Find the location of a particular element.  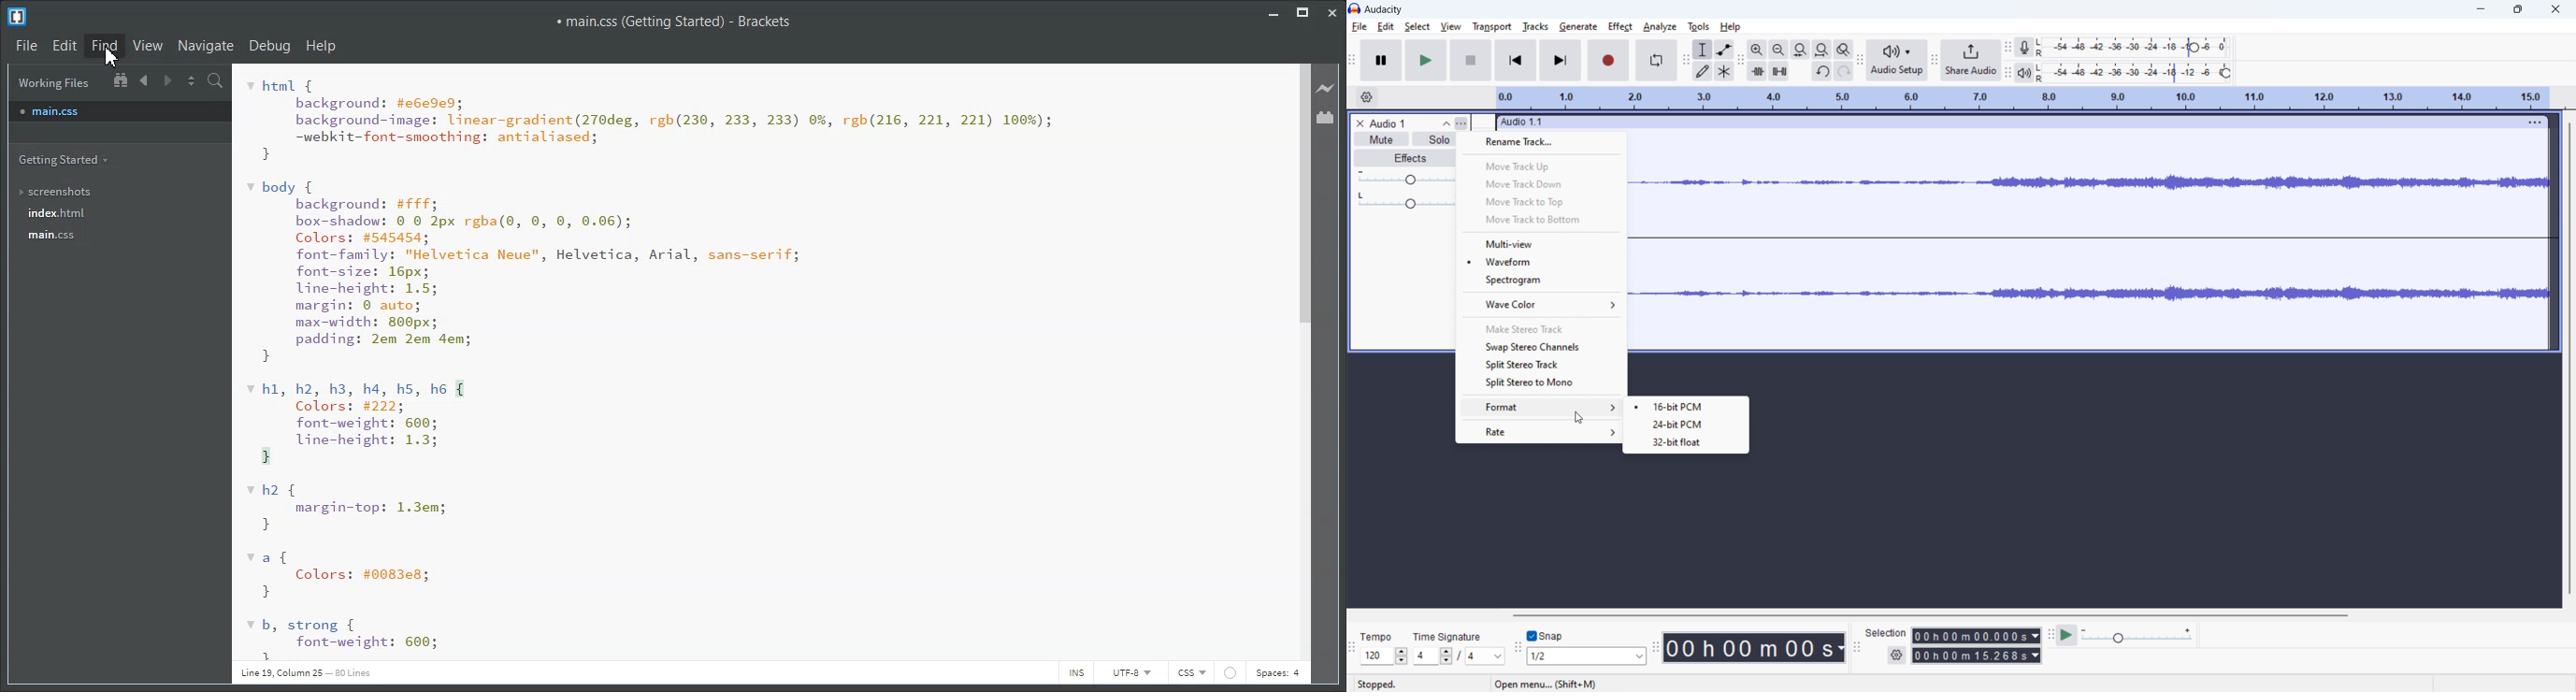

Navigate Forward is located at coordinates (168, 79).